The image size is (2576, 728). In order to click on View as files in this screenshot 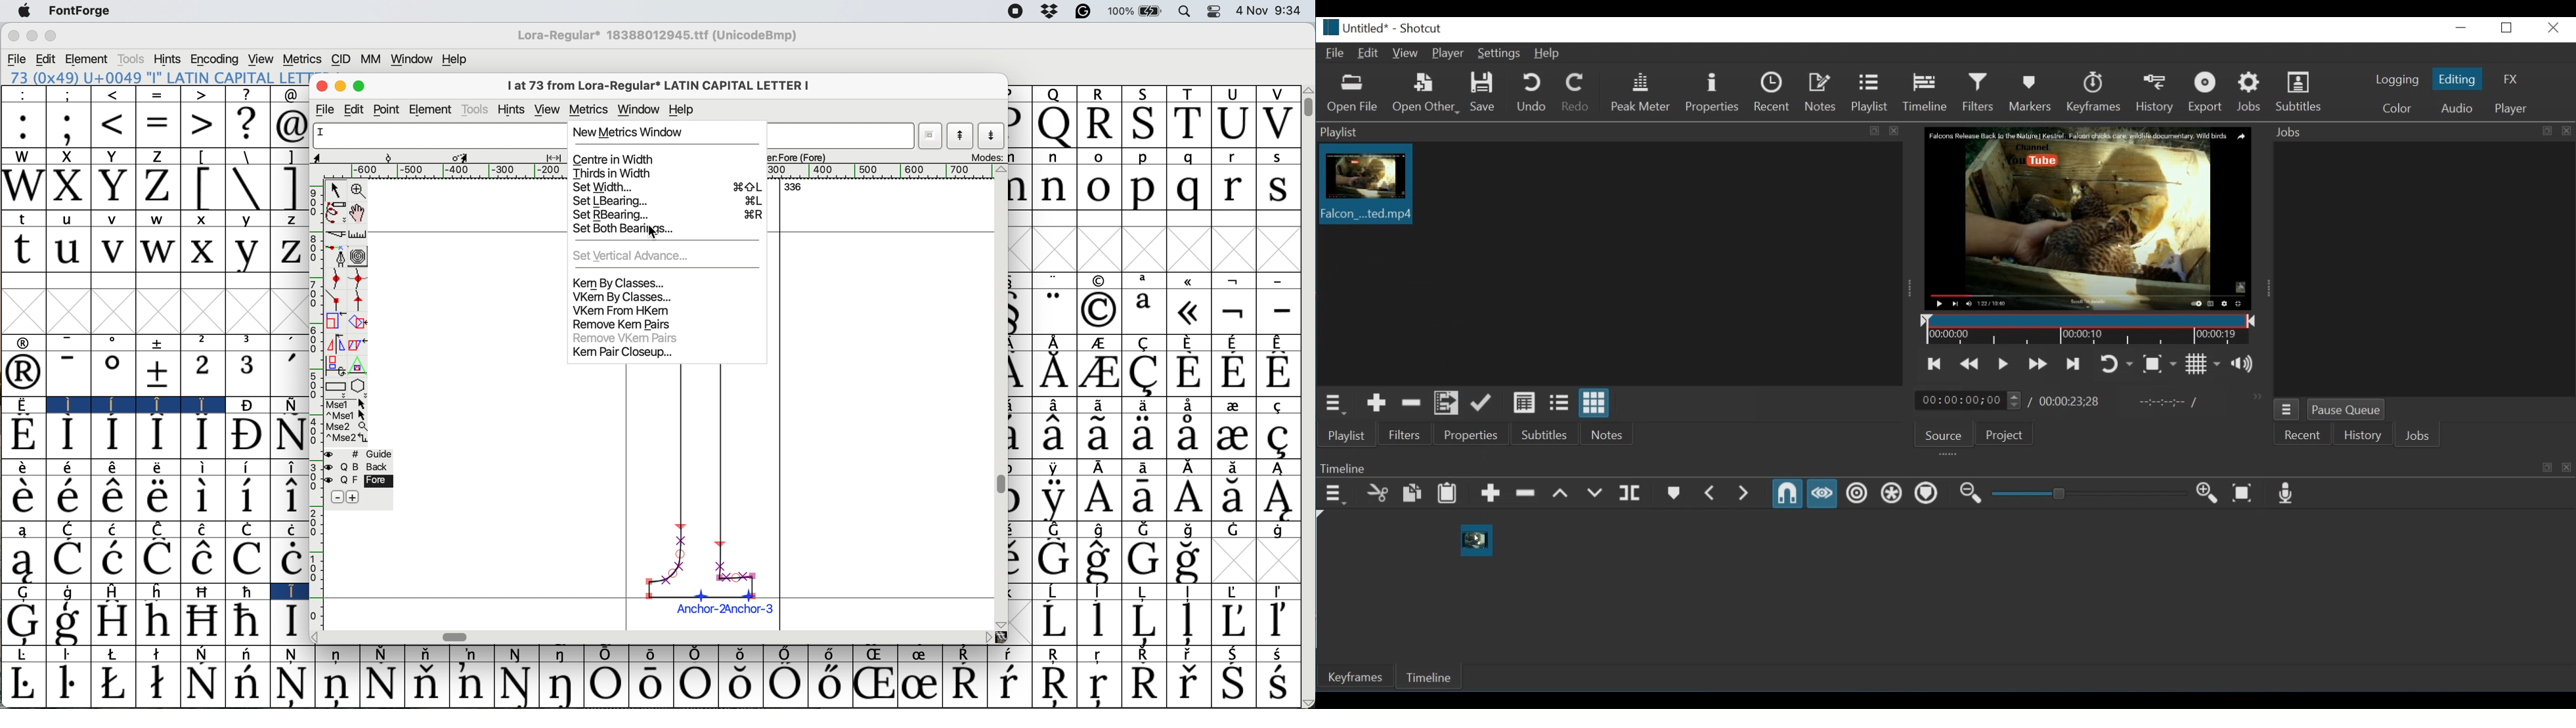, I will do `click(1558, 404)`.